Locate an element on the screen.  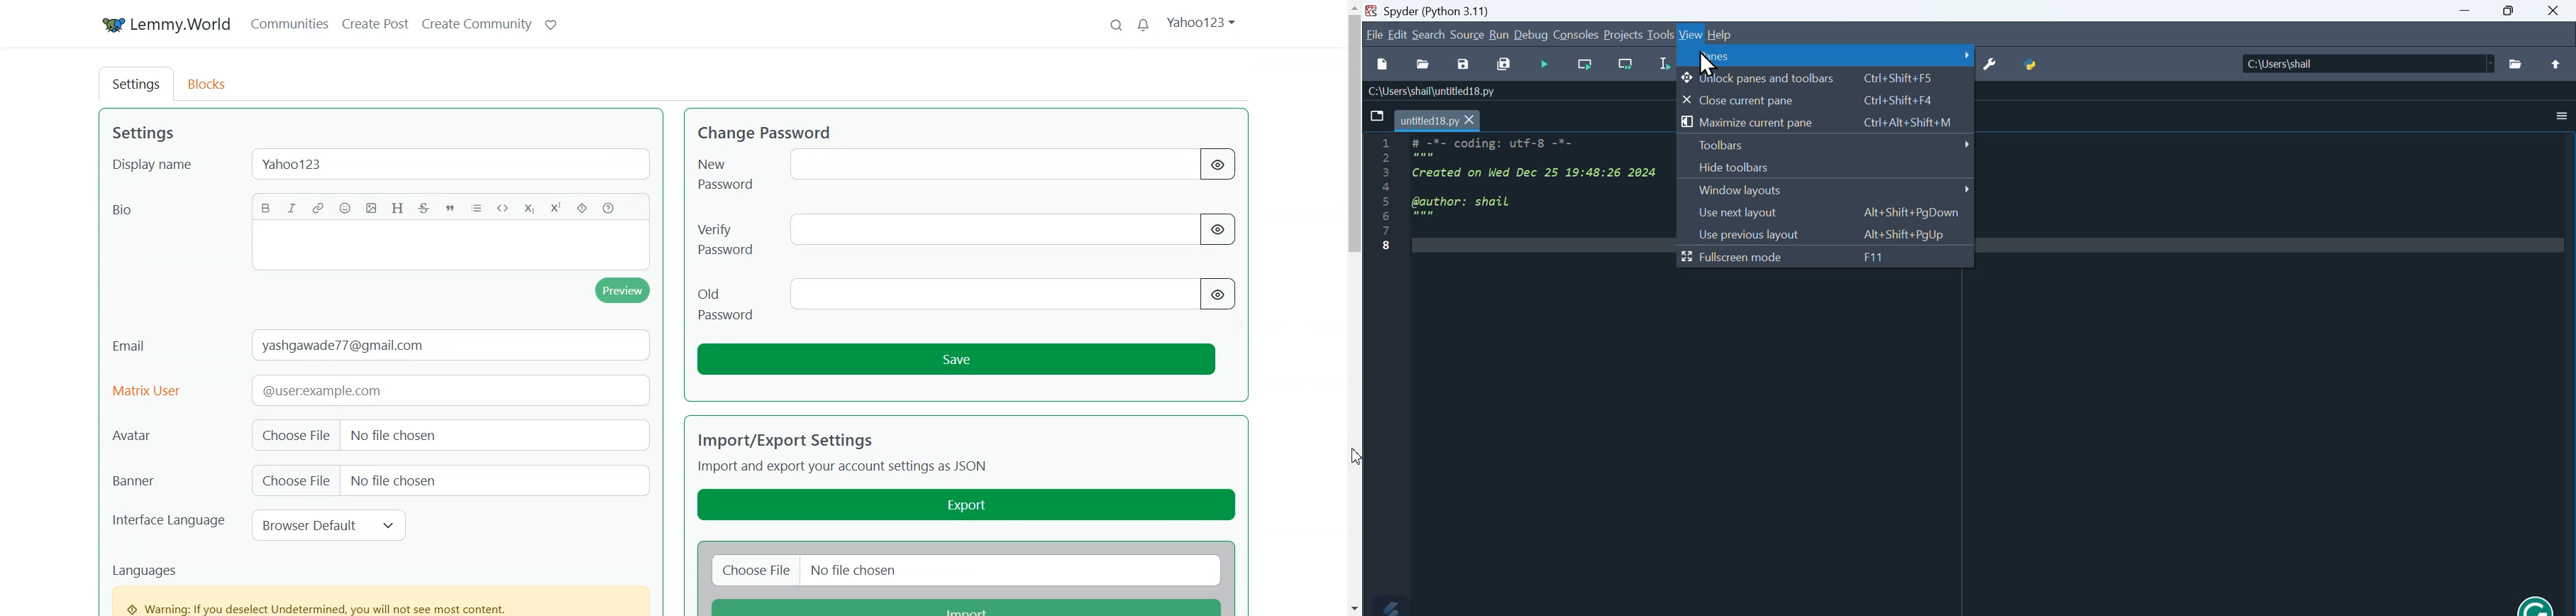
# -*- coding: utf-8 -*-
Created on Wed Dec 25 19:48:26 2024
@author: shail is located at coordinates (1533, 186).